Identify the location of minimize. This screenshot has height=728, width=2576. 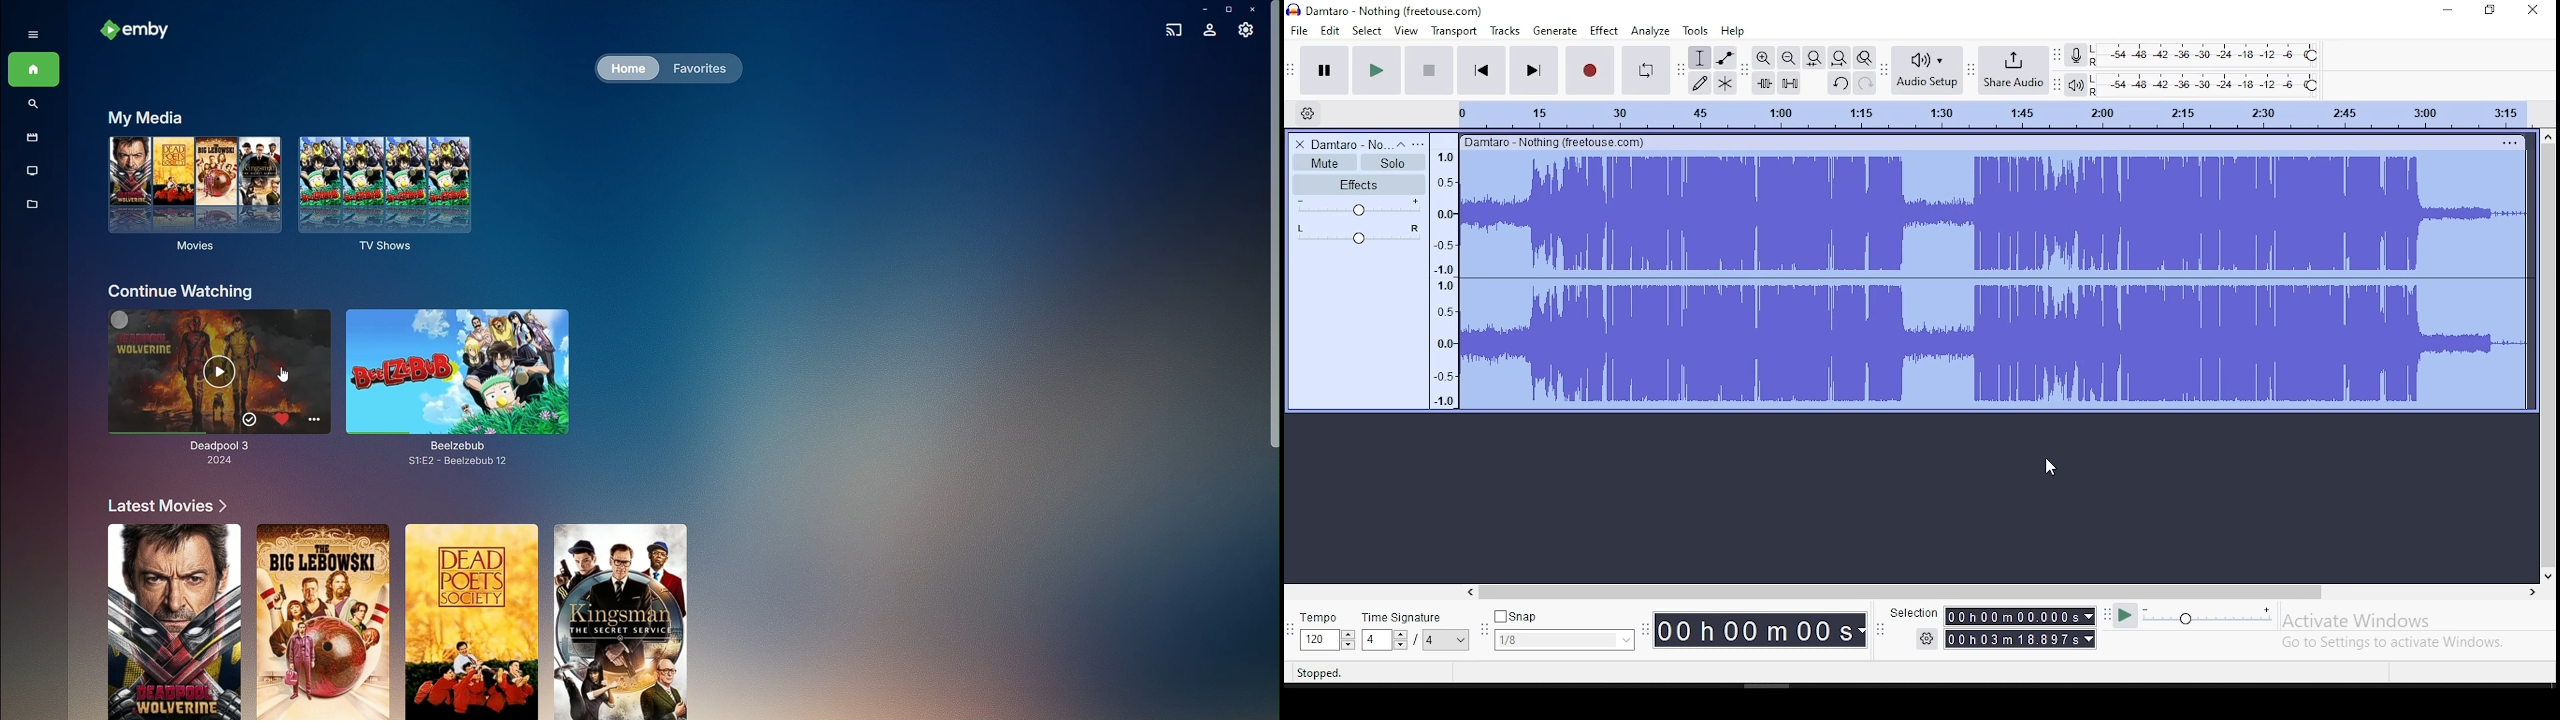
(2444, 9).